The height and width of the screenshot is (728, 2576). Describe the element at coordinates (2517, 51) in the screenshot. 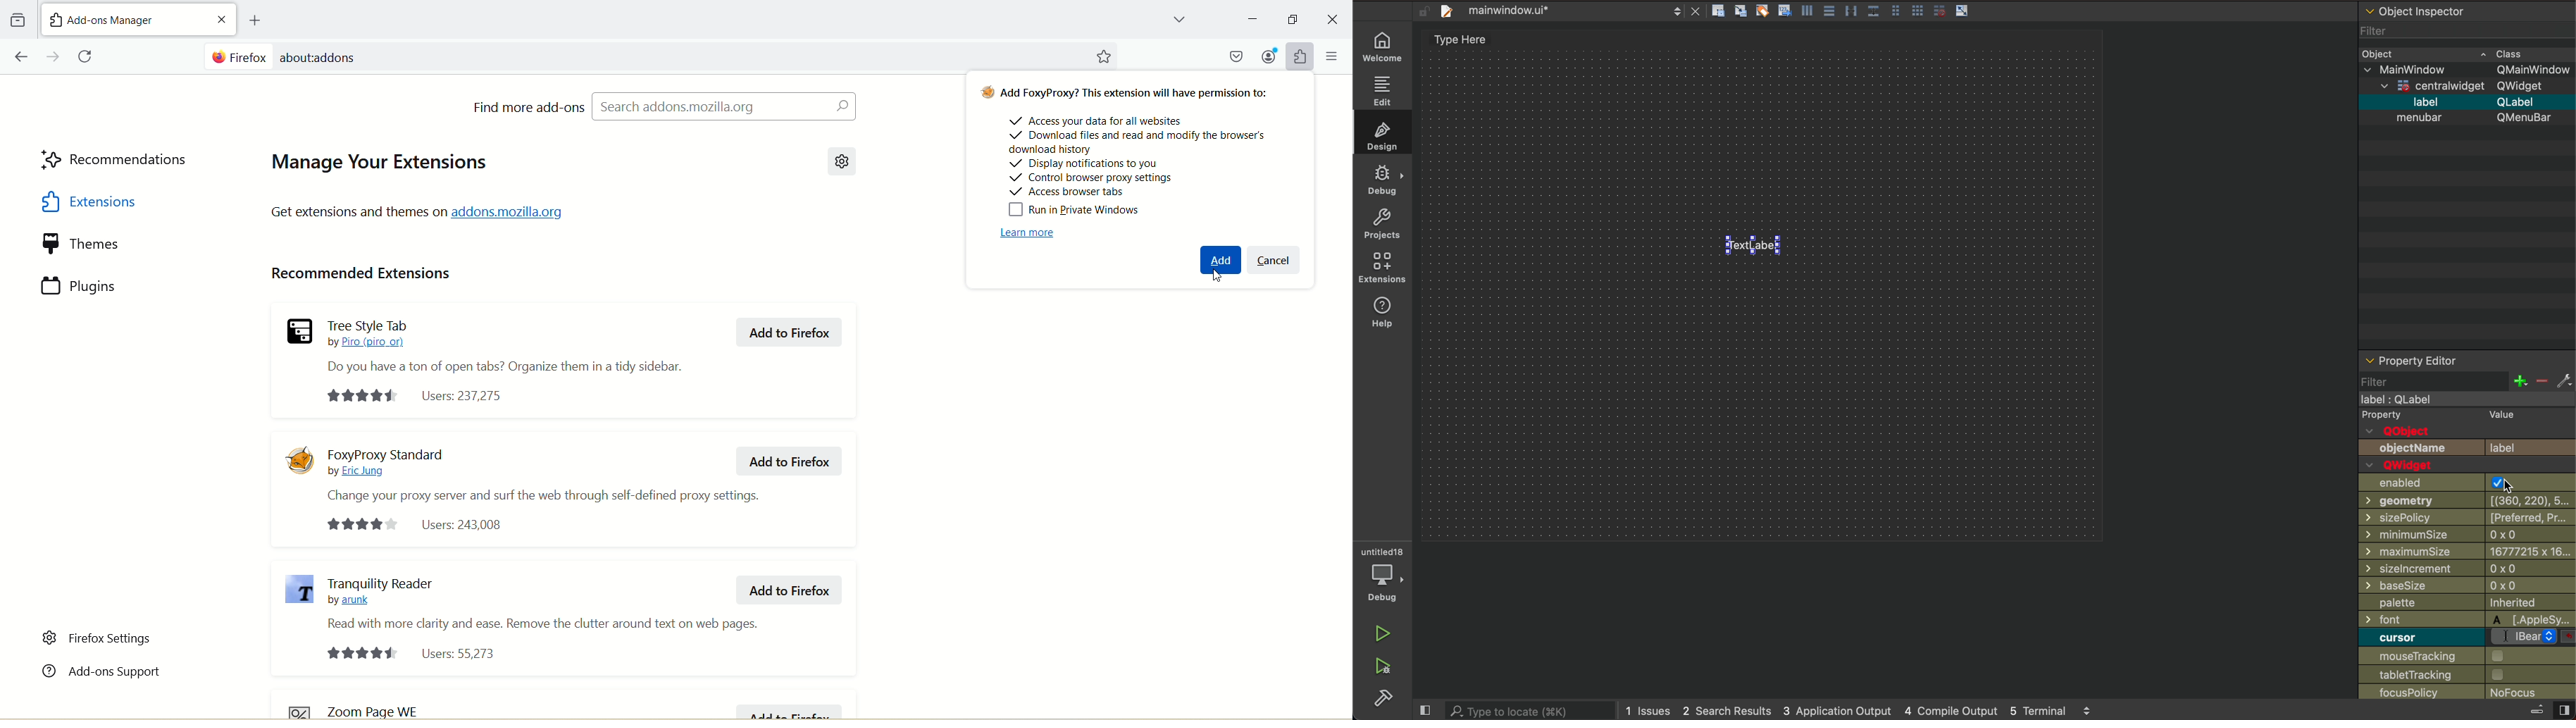

I see `cass` at that location.